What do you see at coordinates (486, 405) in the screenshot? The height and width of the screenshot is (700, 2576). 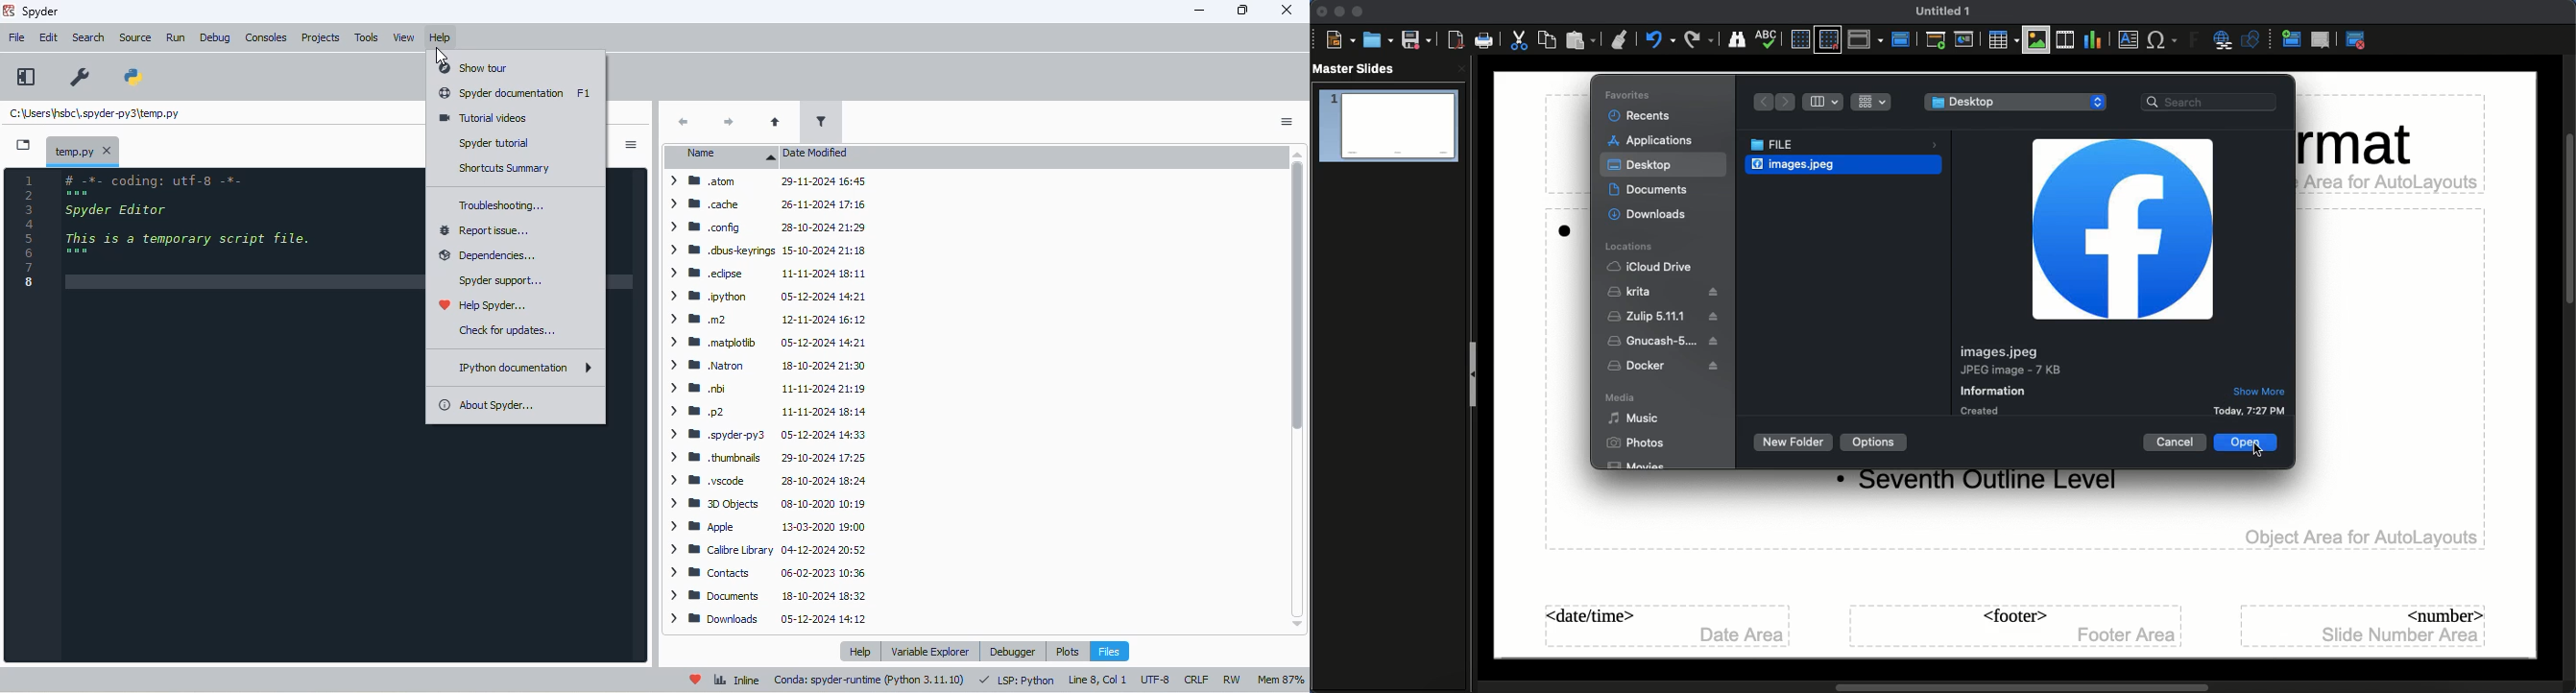 I see `about spyder` at bounding box center [486, 405].